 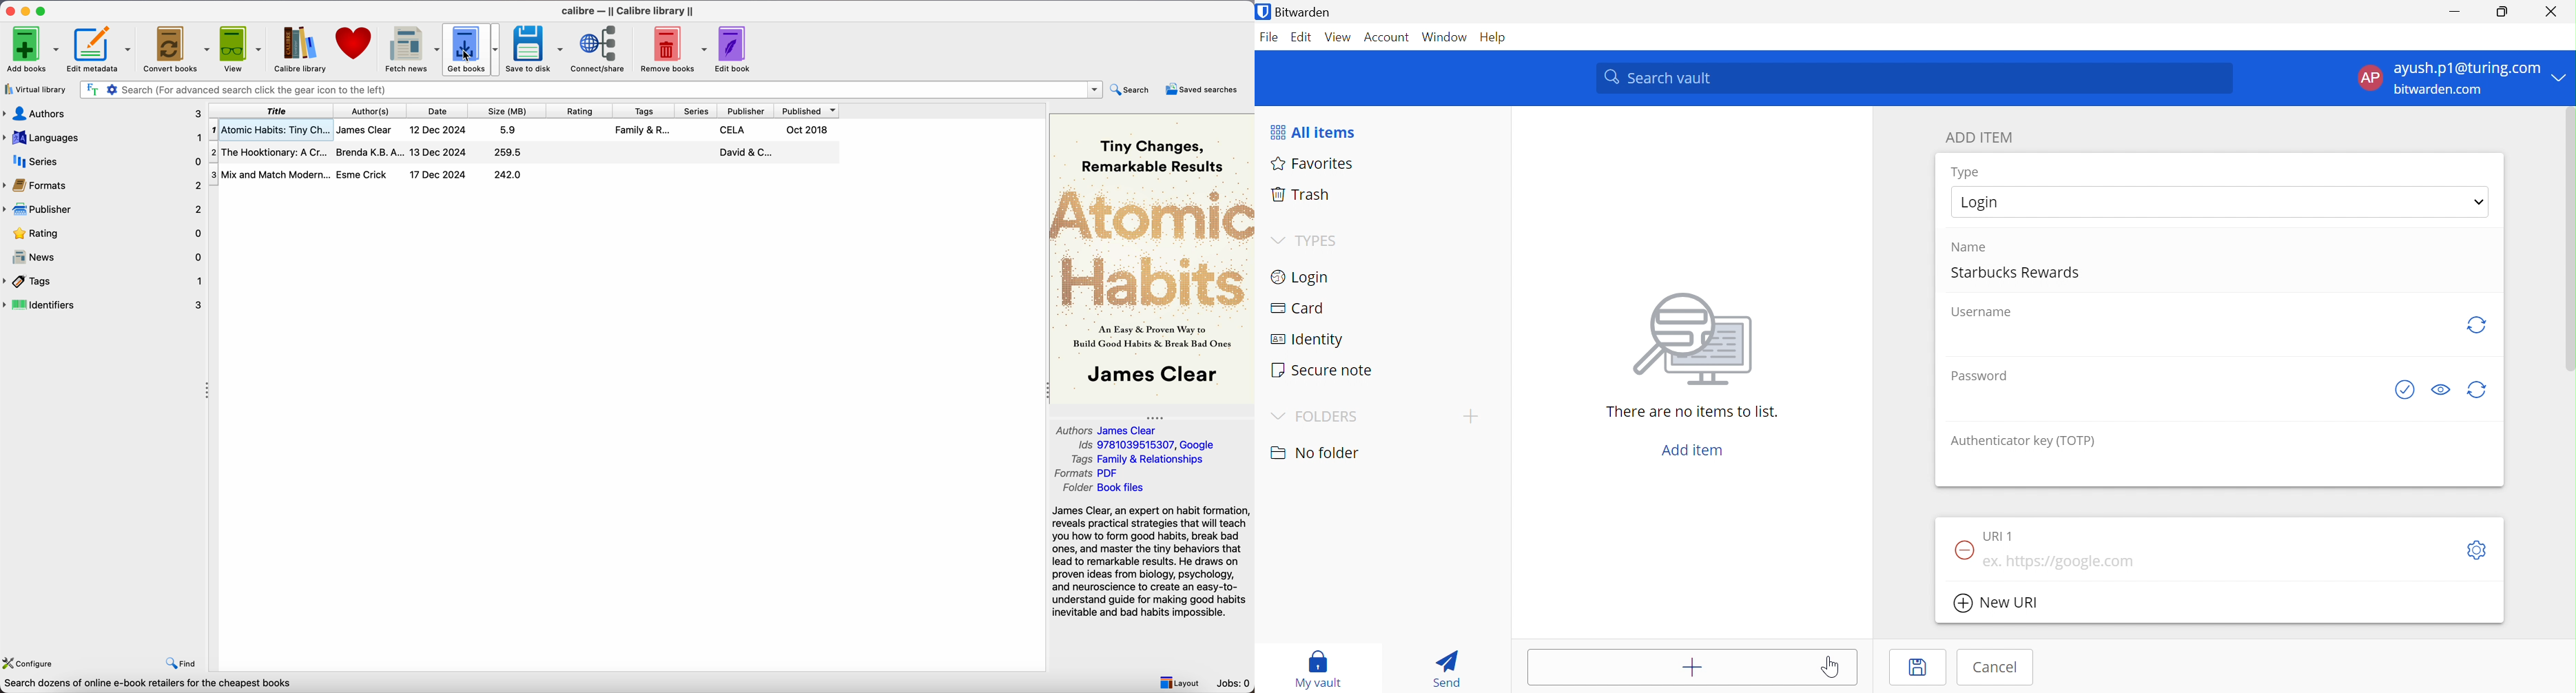 I want to click on search, so click(x=1130, y=90).